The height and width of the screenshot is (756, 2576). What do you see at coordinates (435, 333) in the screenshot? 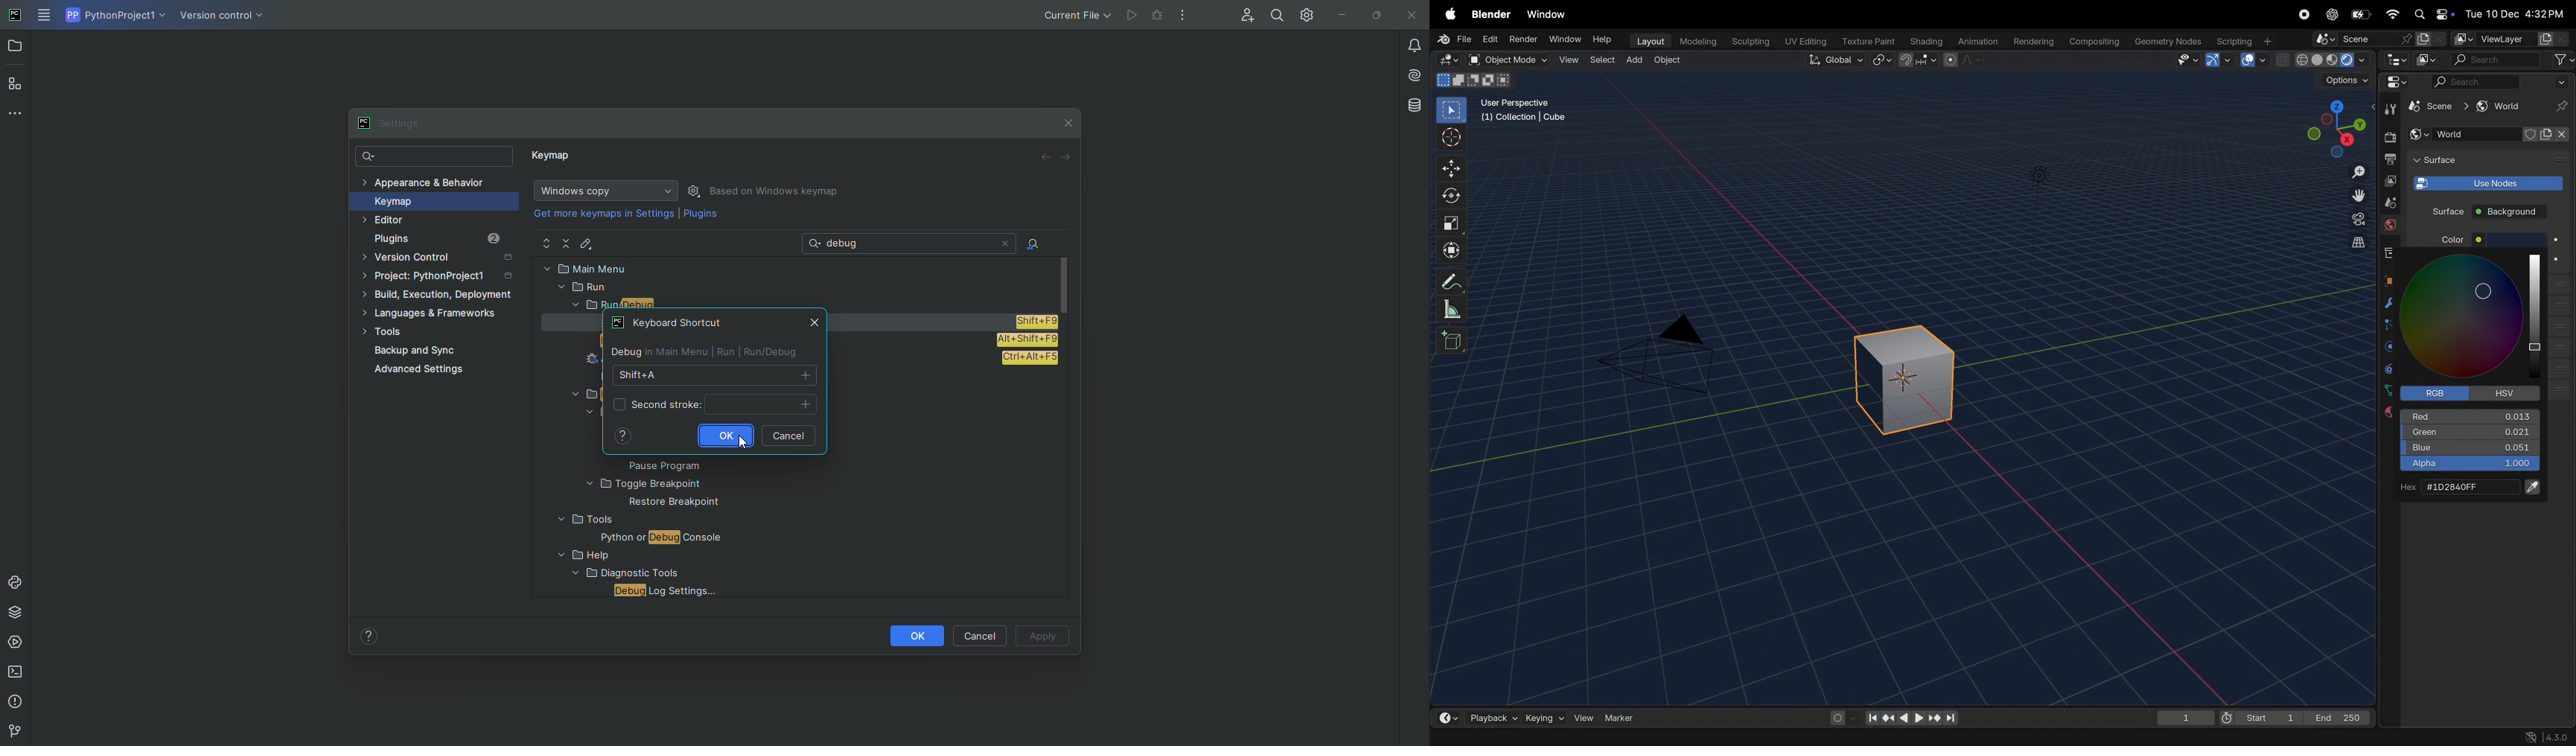
I see `Tools` at bounding box center [435, 333].